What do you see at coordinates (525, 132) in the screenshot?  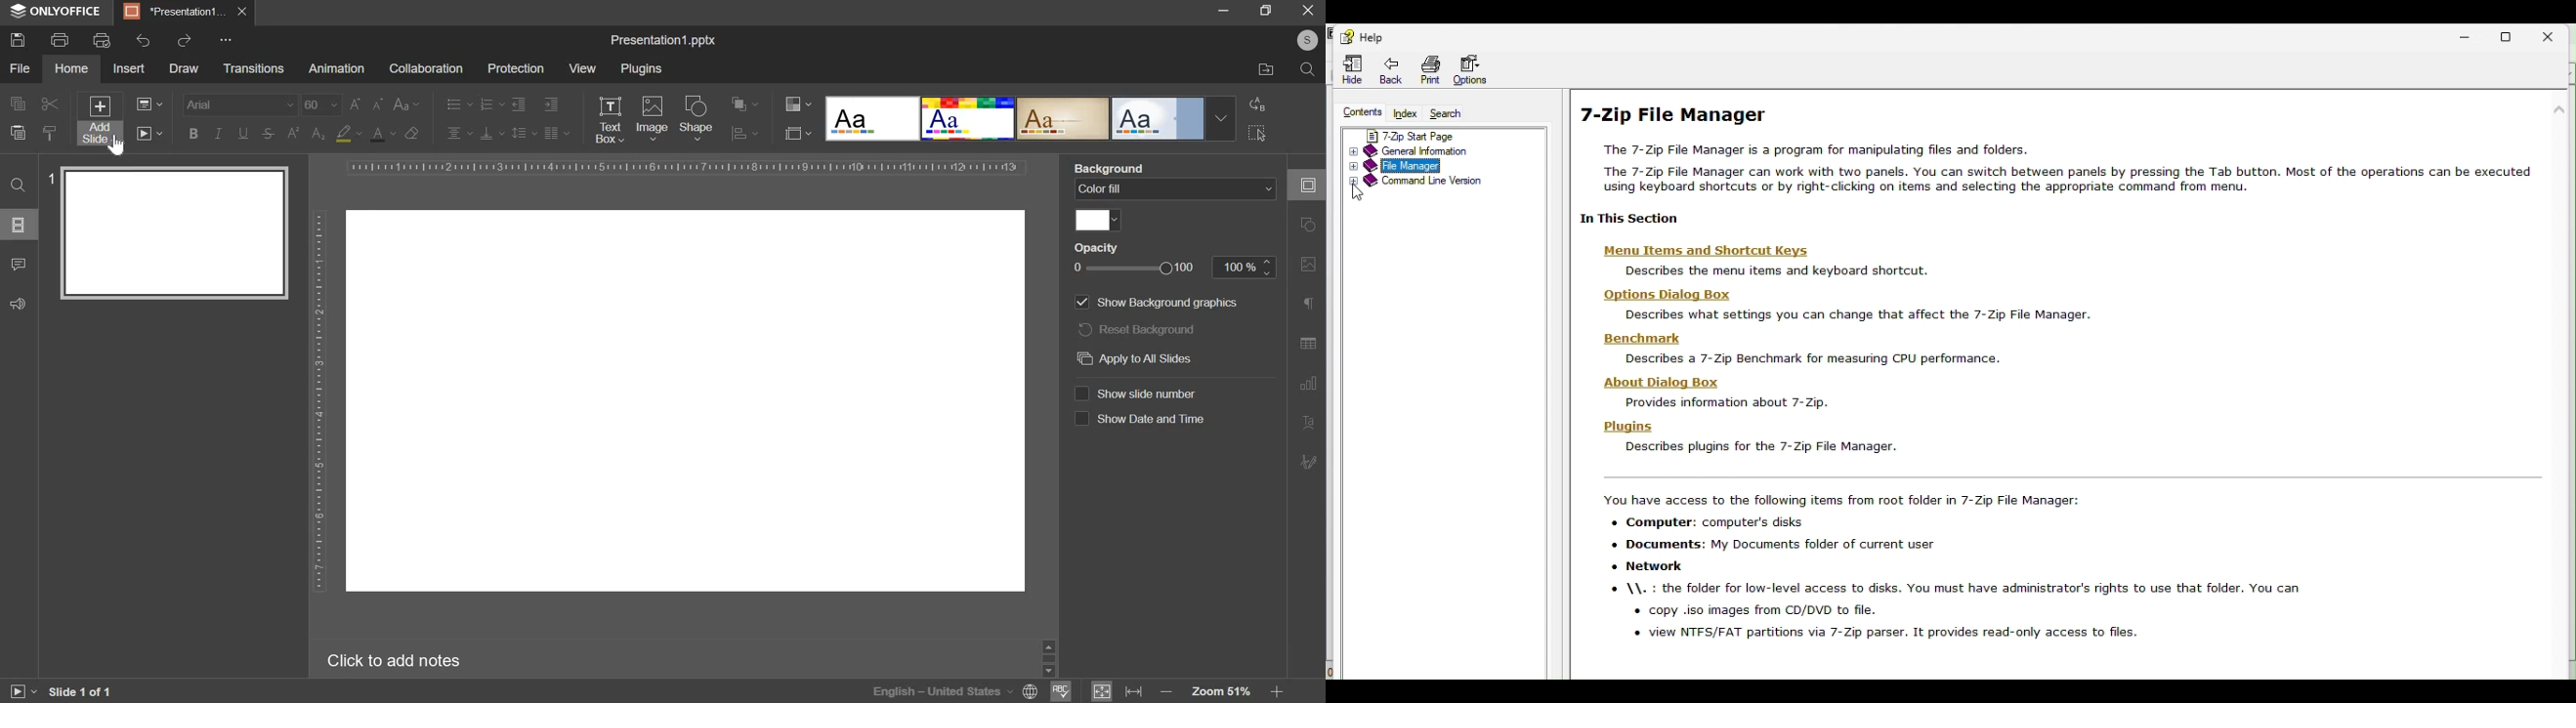 I see `line spacing` at bounding box center [525, 132].